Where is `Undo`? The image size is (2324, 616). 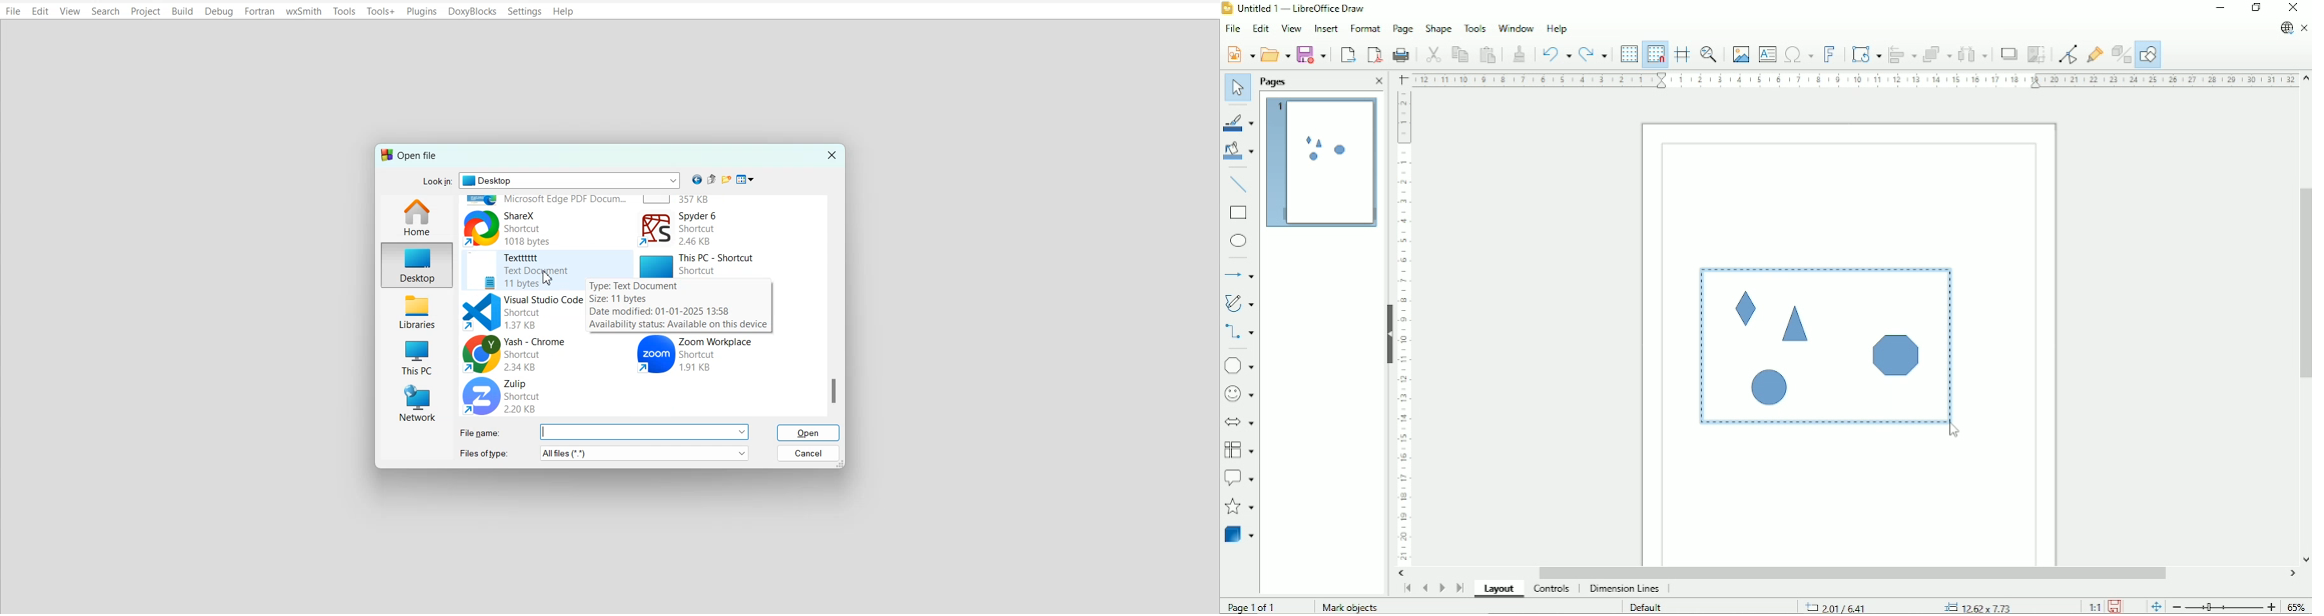
Undo is located at coordinates (1556, 55).